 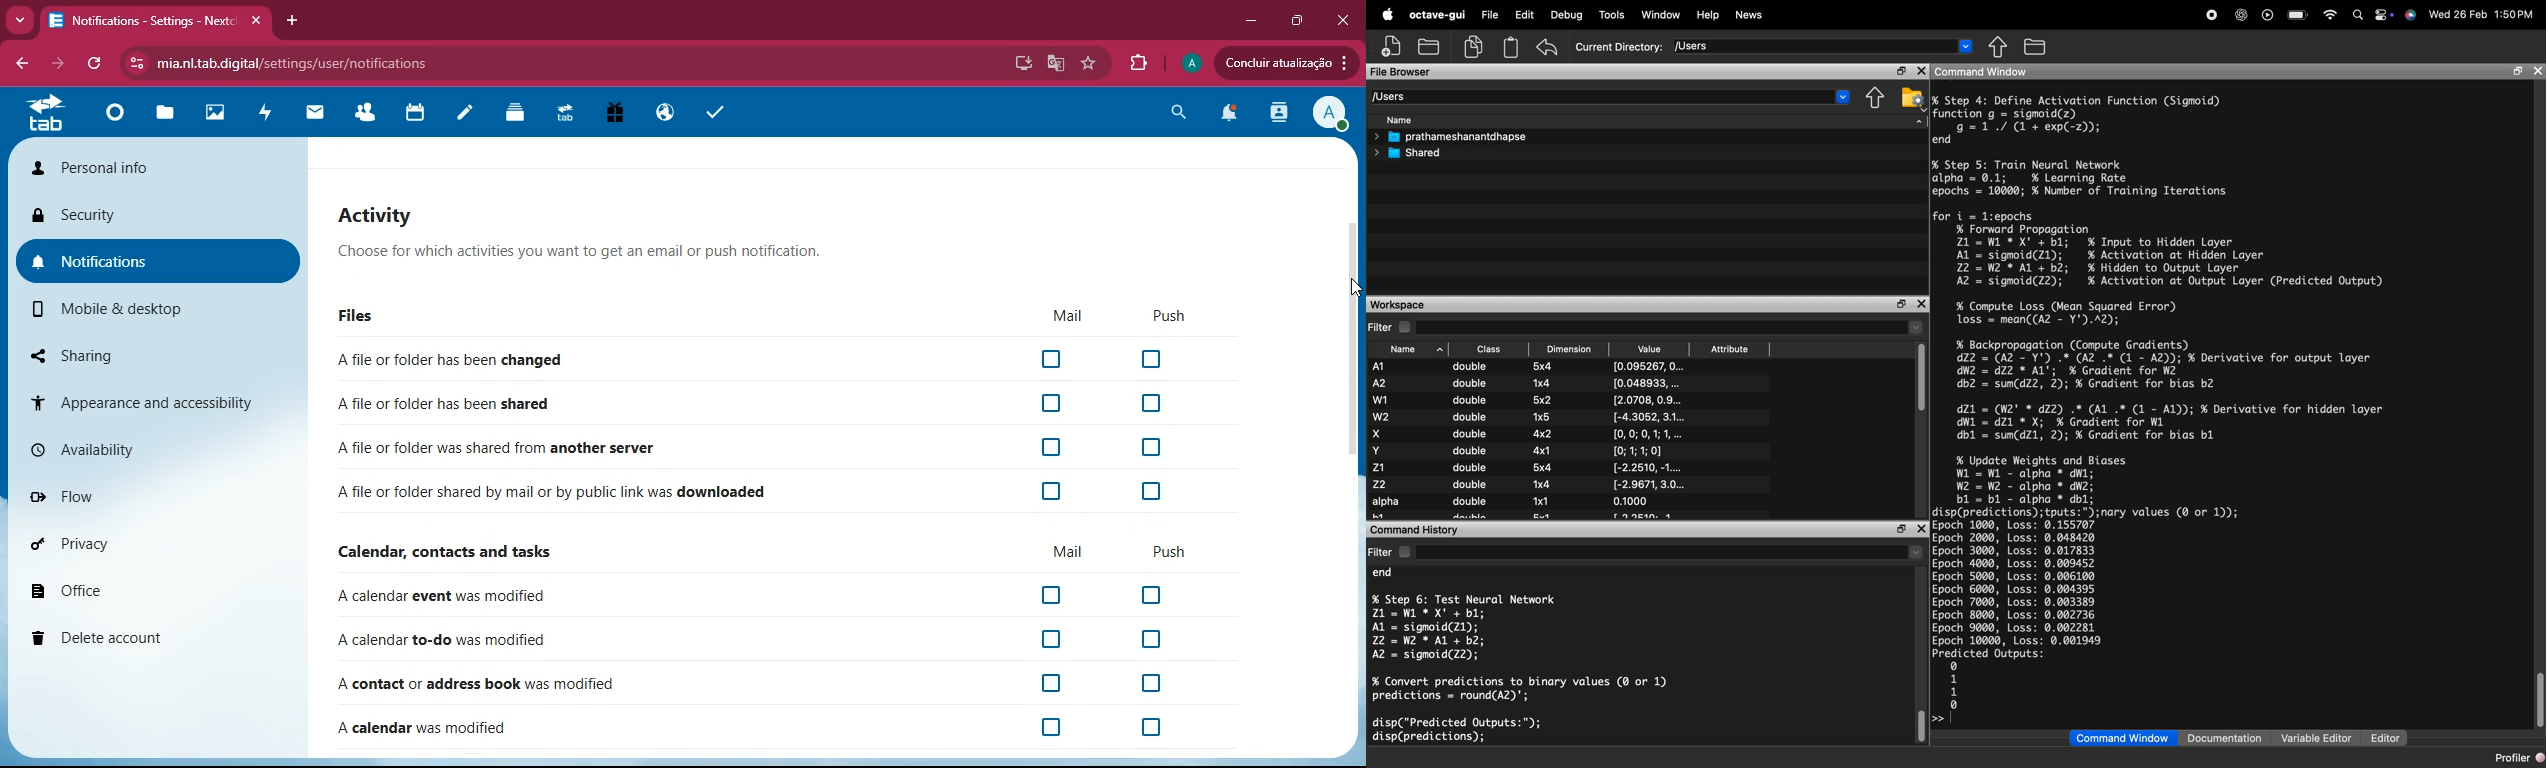 What do you see at coordinates (1489, 351) in the screenshot?
I see `Class` at bounding box center [1489, 351].